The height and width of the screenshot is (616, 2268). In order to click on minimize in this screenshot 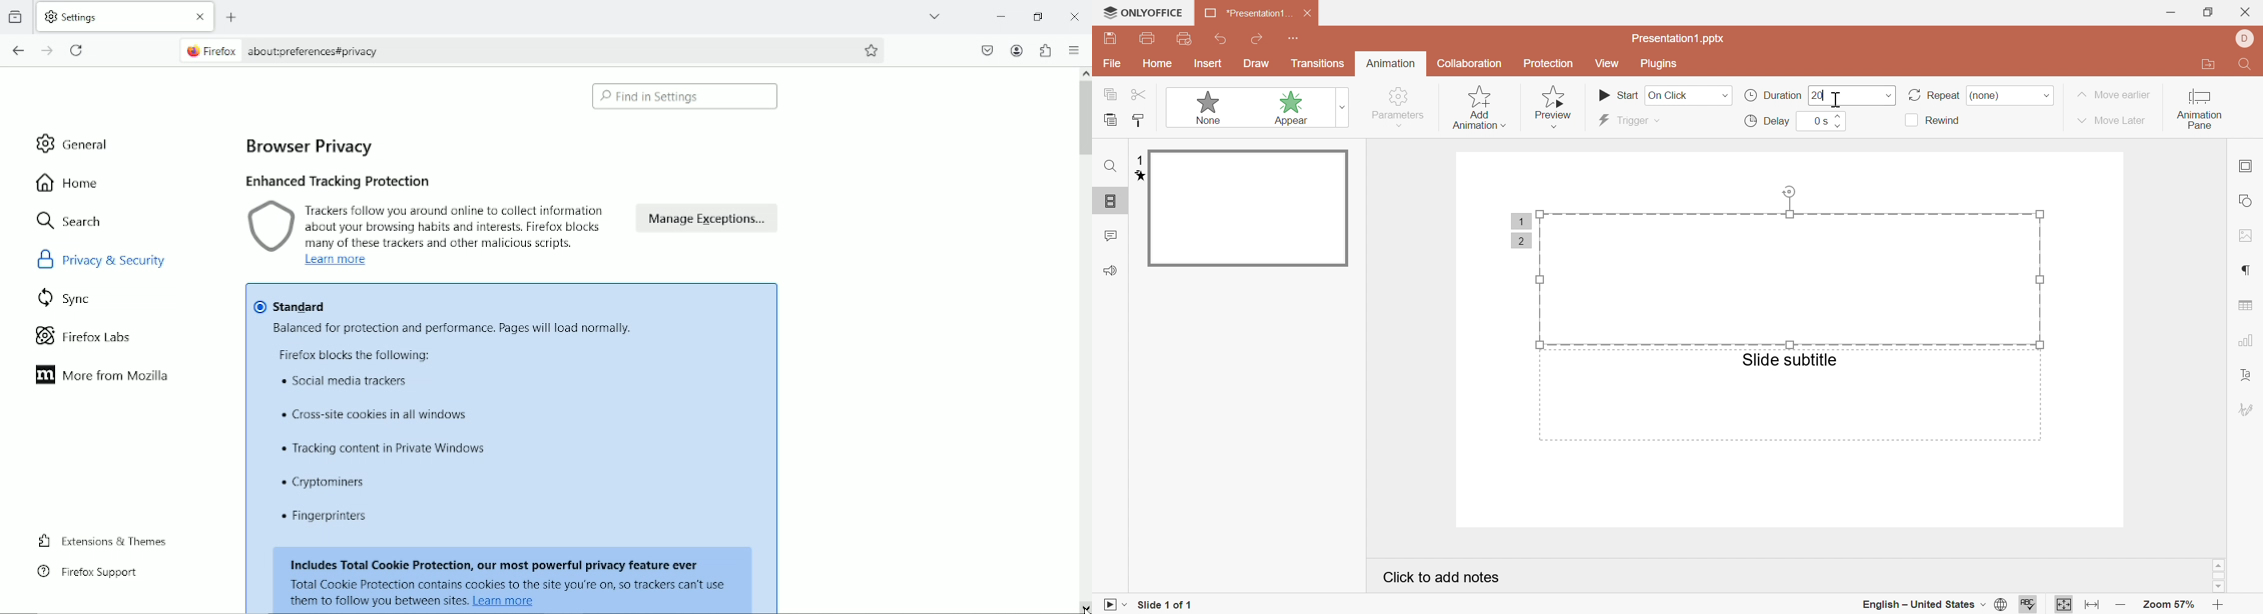, I will do `click(2172, 13)`.